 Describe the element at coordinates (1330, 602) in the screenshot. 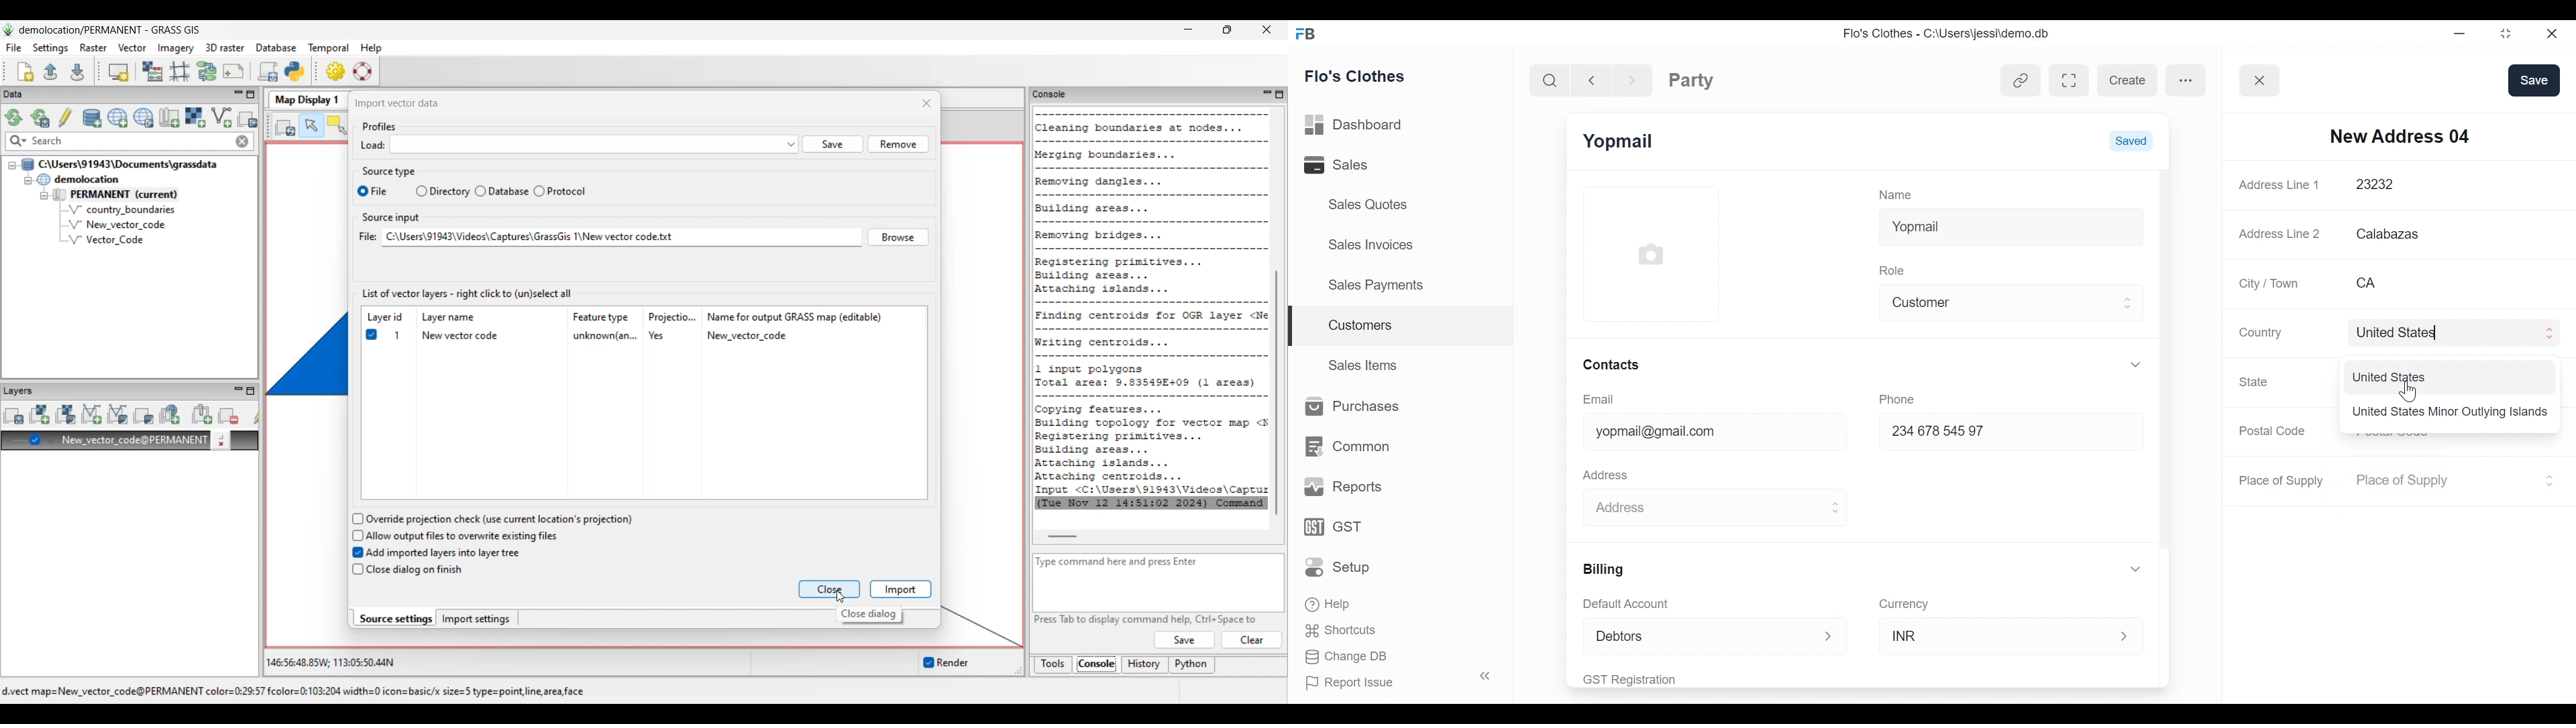

I see `Help` at that location.